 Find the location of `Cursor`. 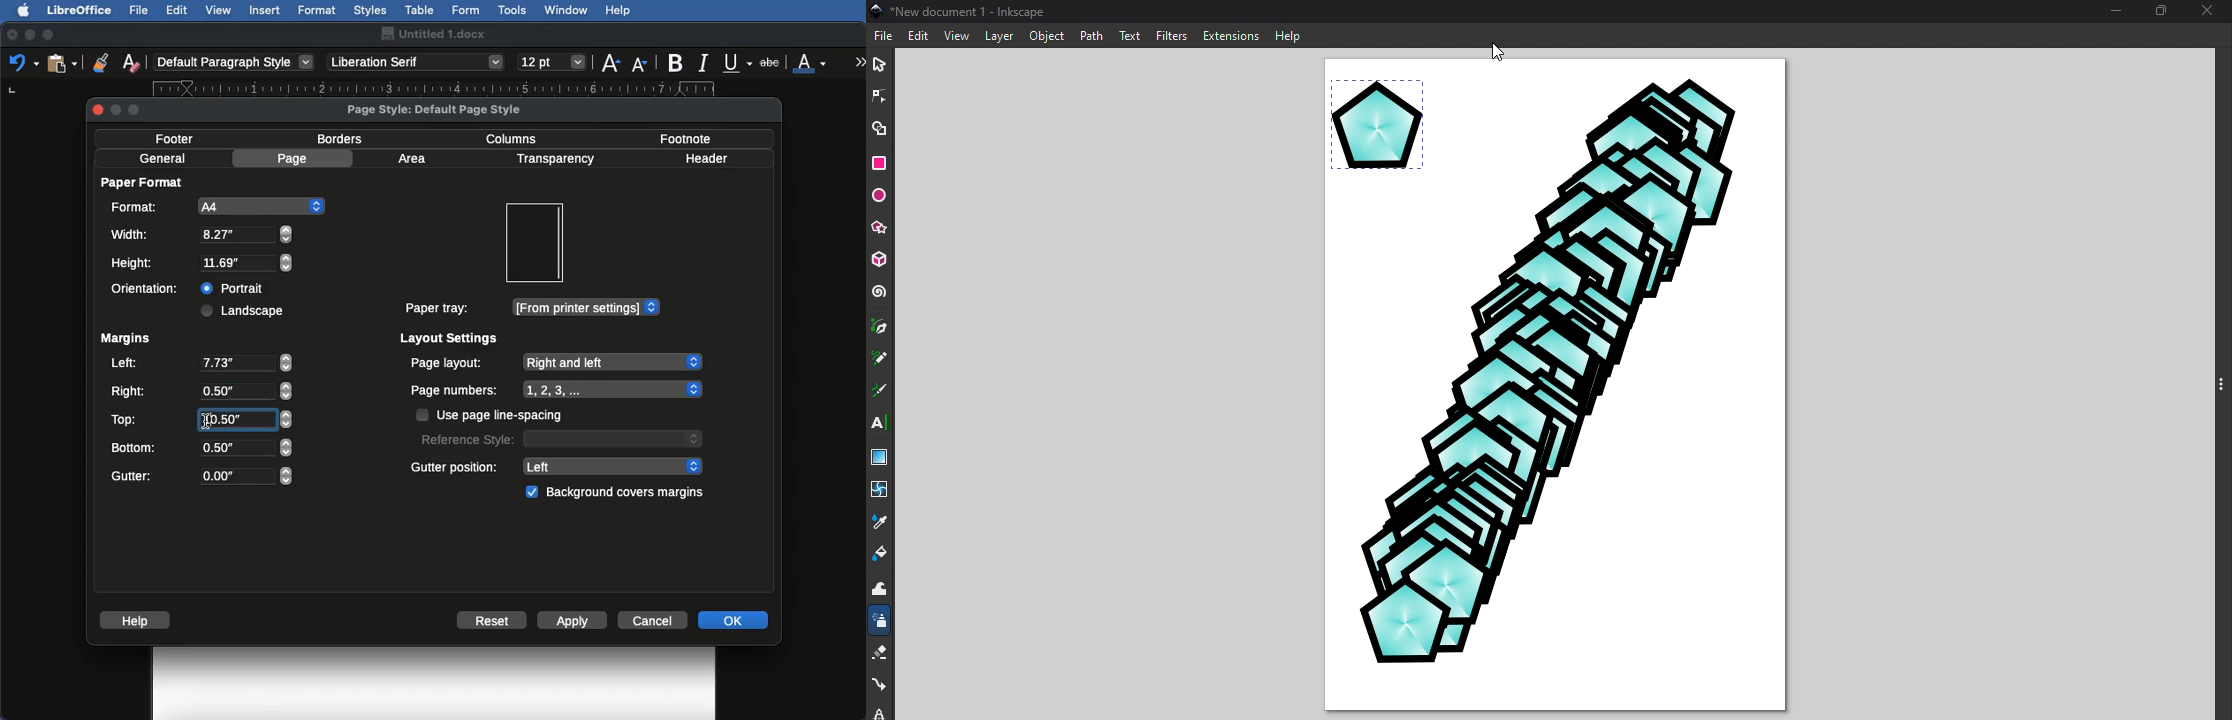

Cursor is located at coordinates (1497, 47).